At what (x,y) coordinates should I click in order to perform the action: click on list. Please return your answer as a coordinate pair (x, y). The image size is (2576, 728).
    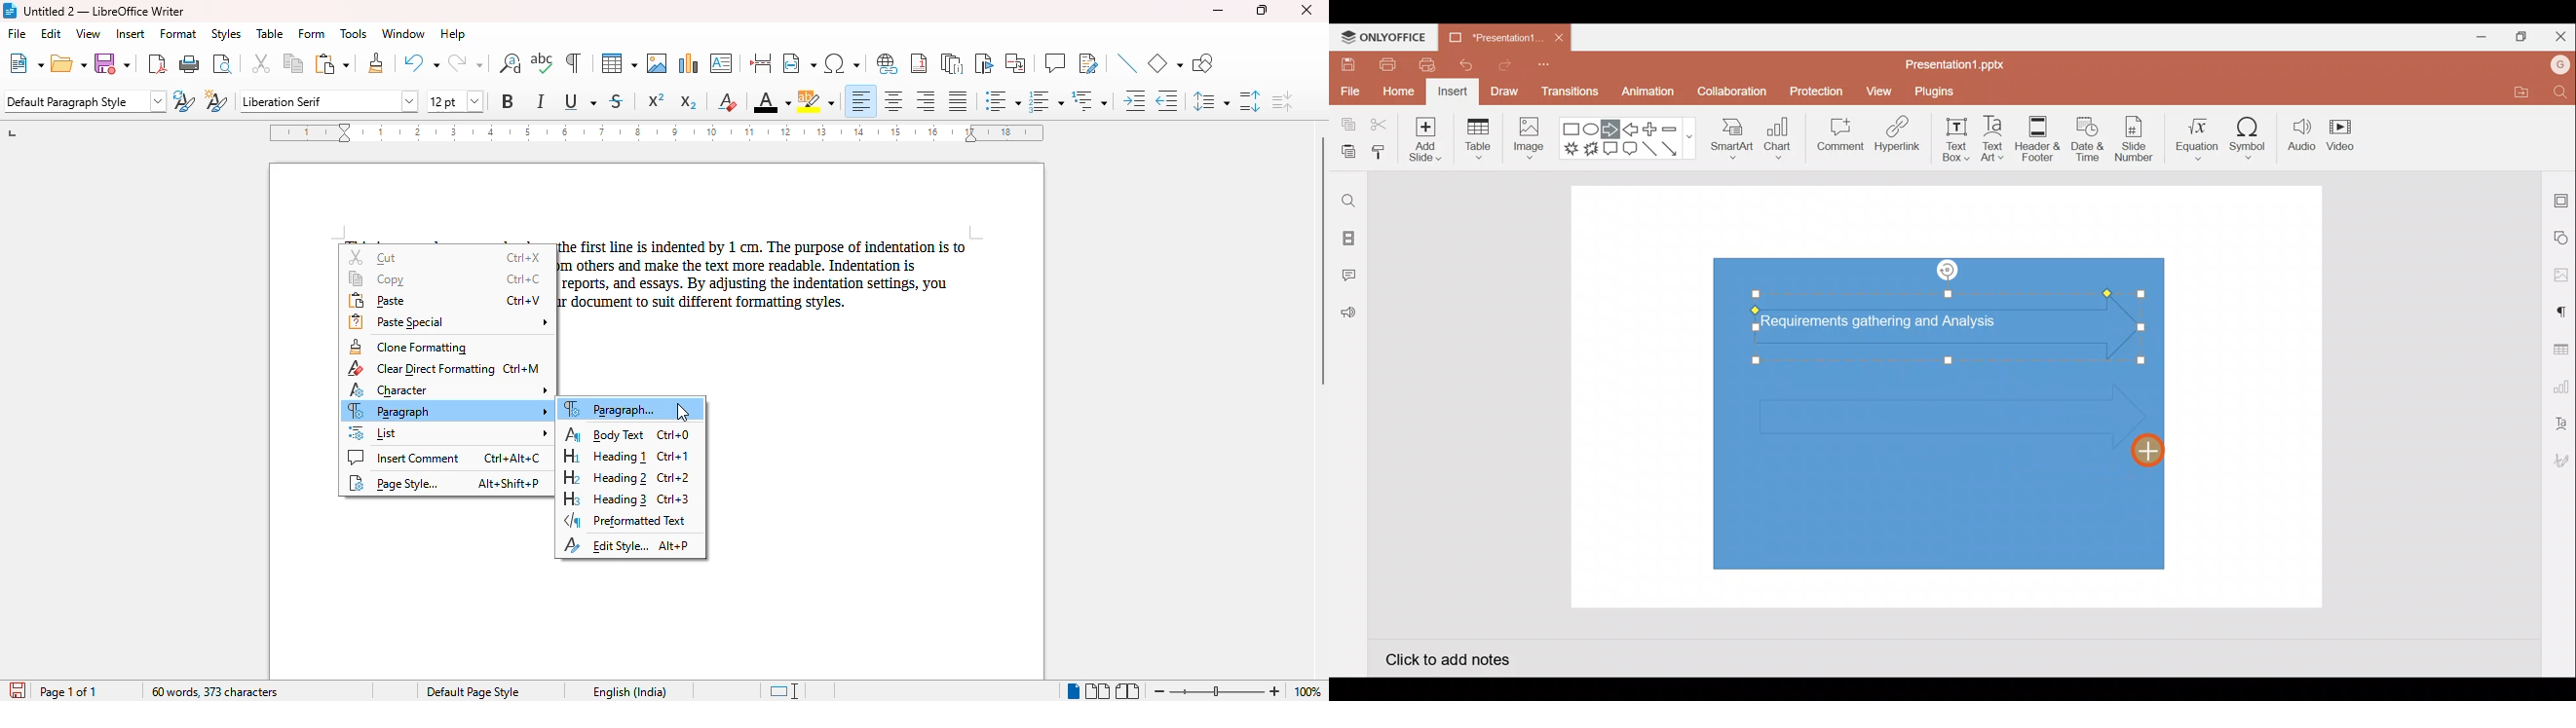
    Looking at the image, I should click on (447, 432).